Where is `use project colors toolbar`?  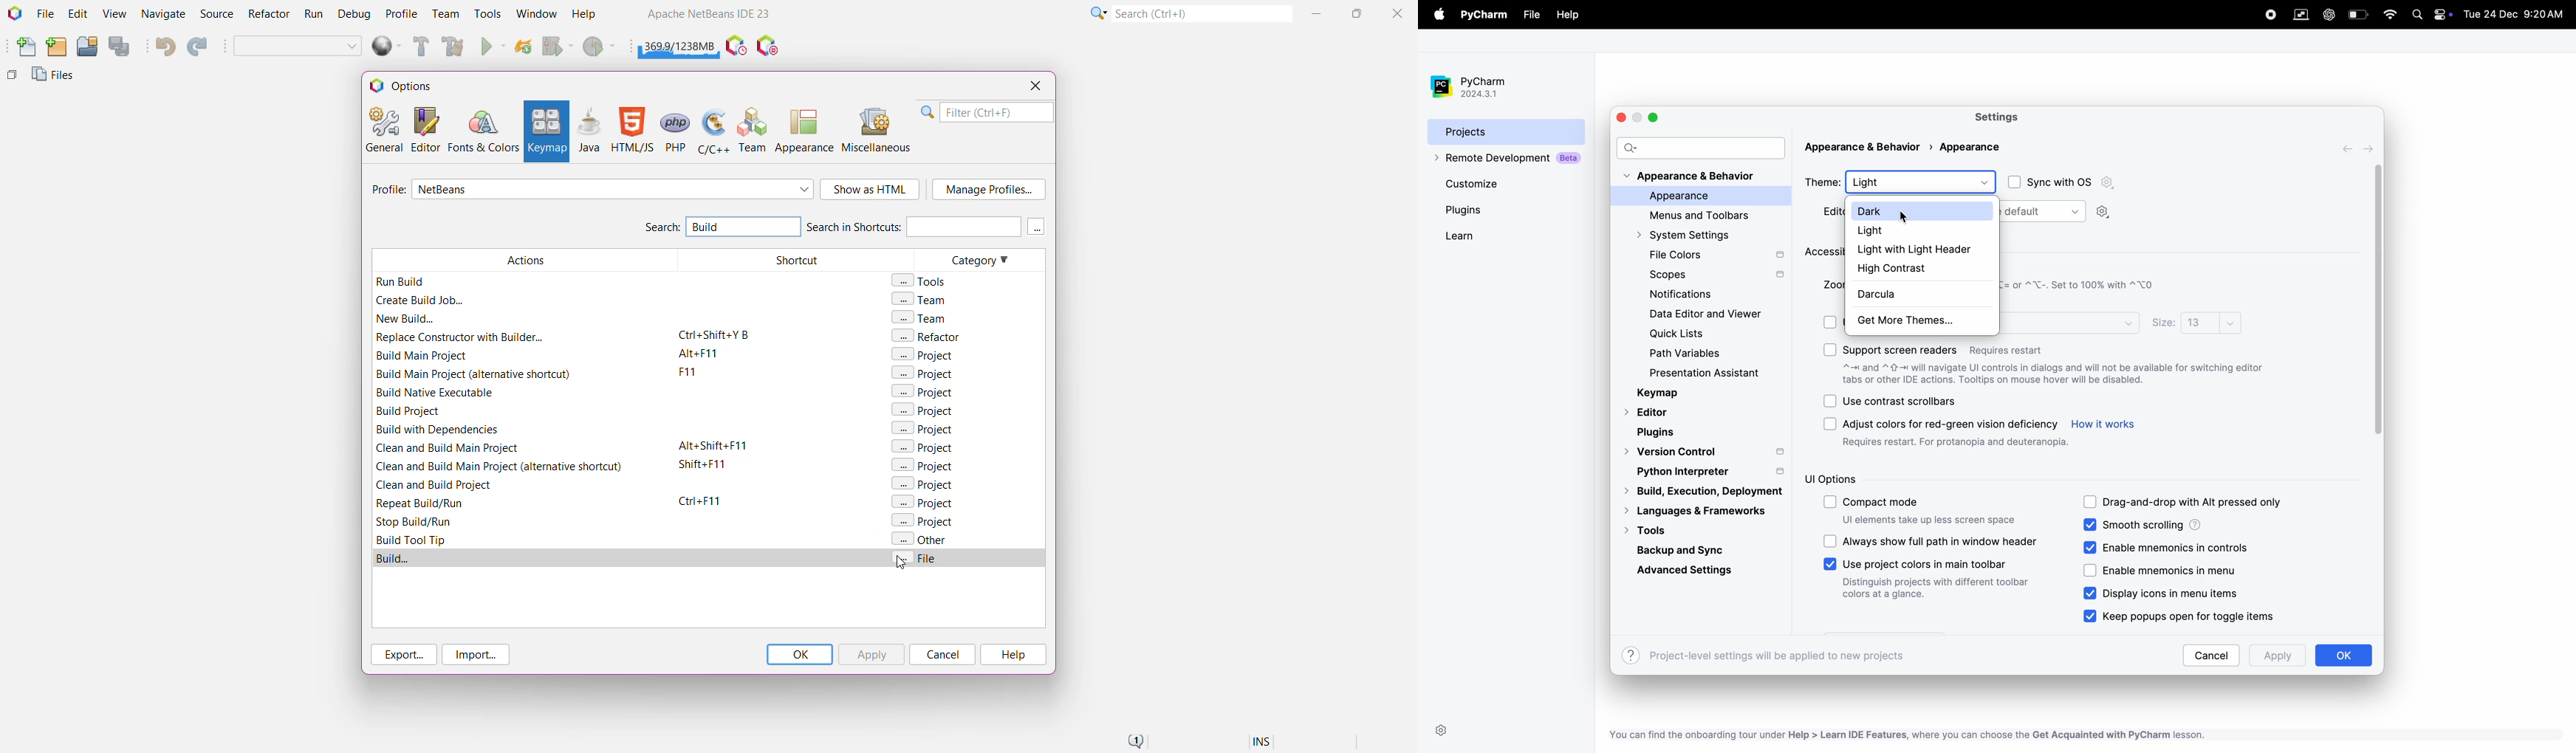
use project colors toolbar is located at coordinates (1936, 581).